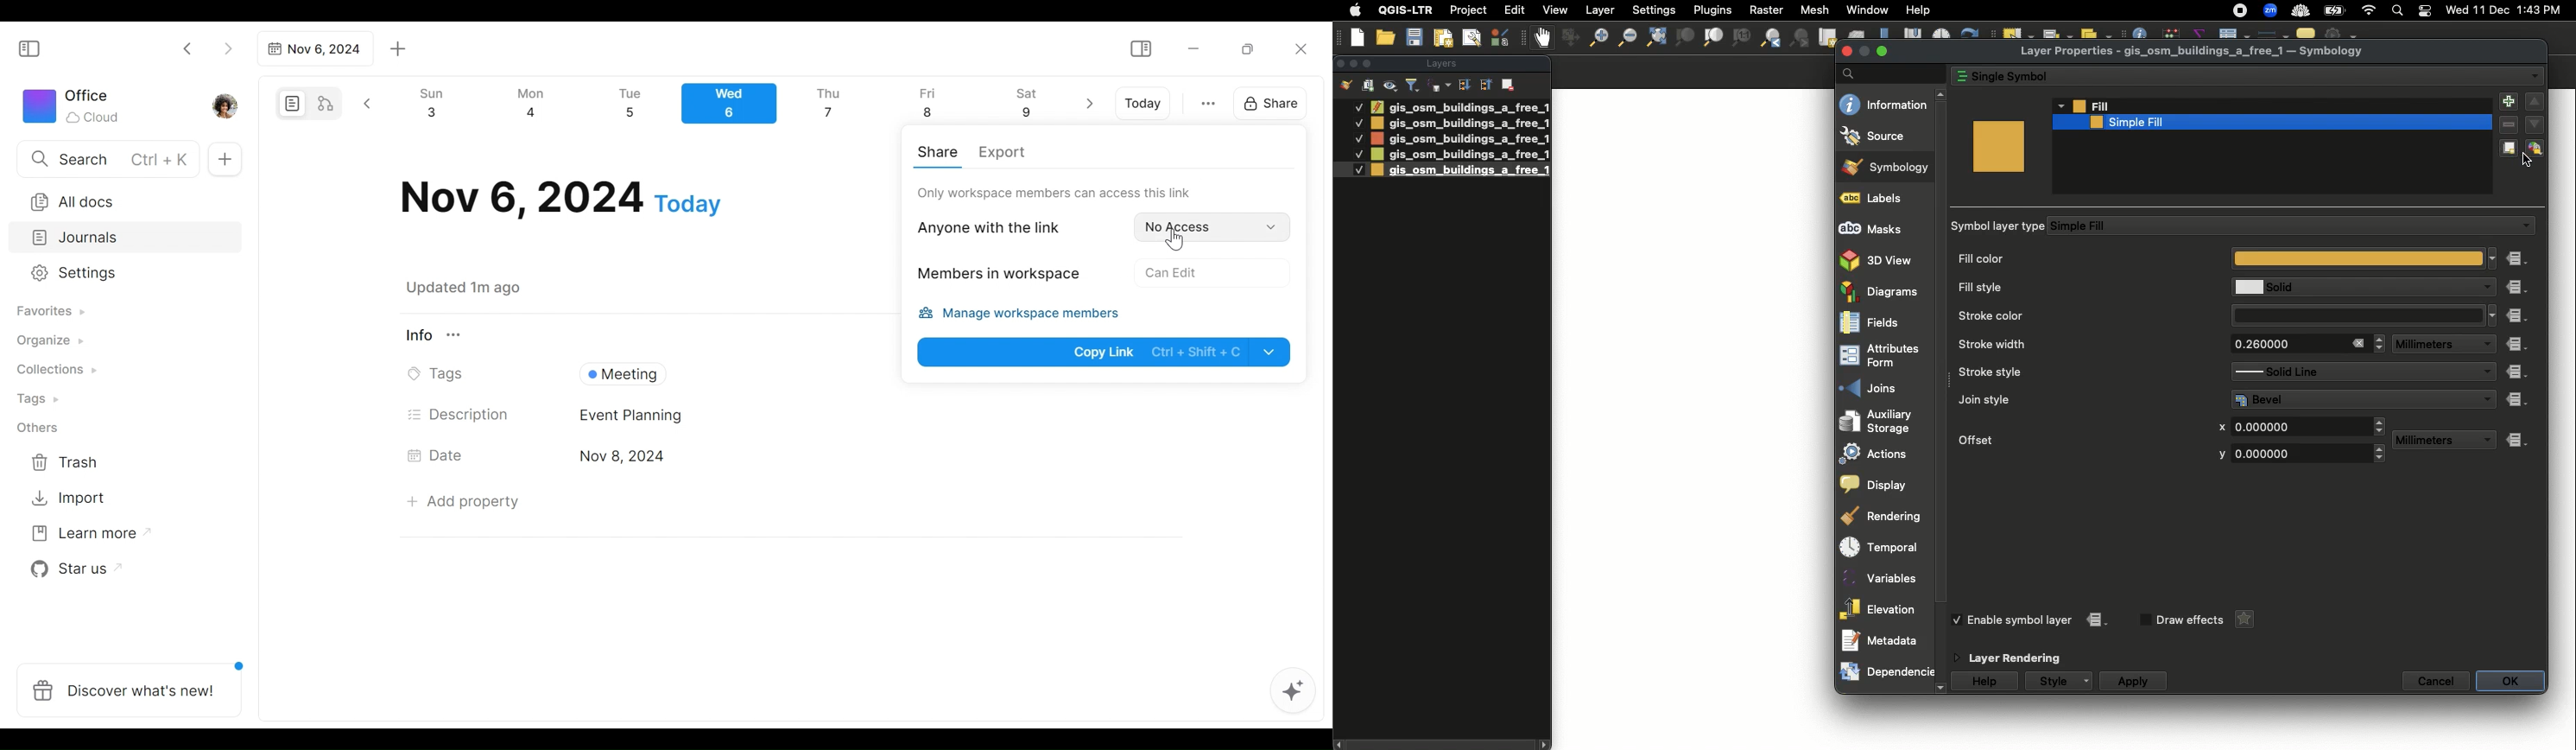 The height and width of the screenshot is (756, 2576). I want to click on Raster, so click(1764, 10).